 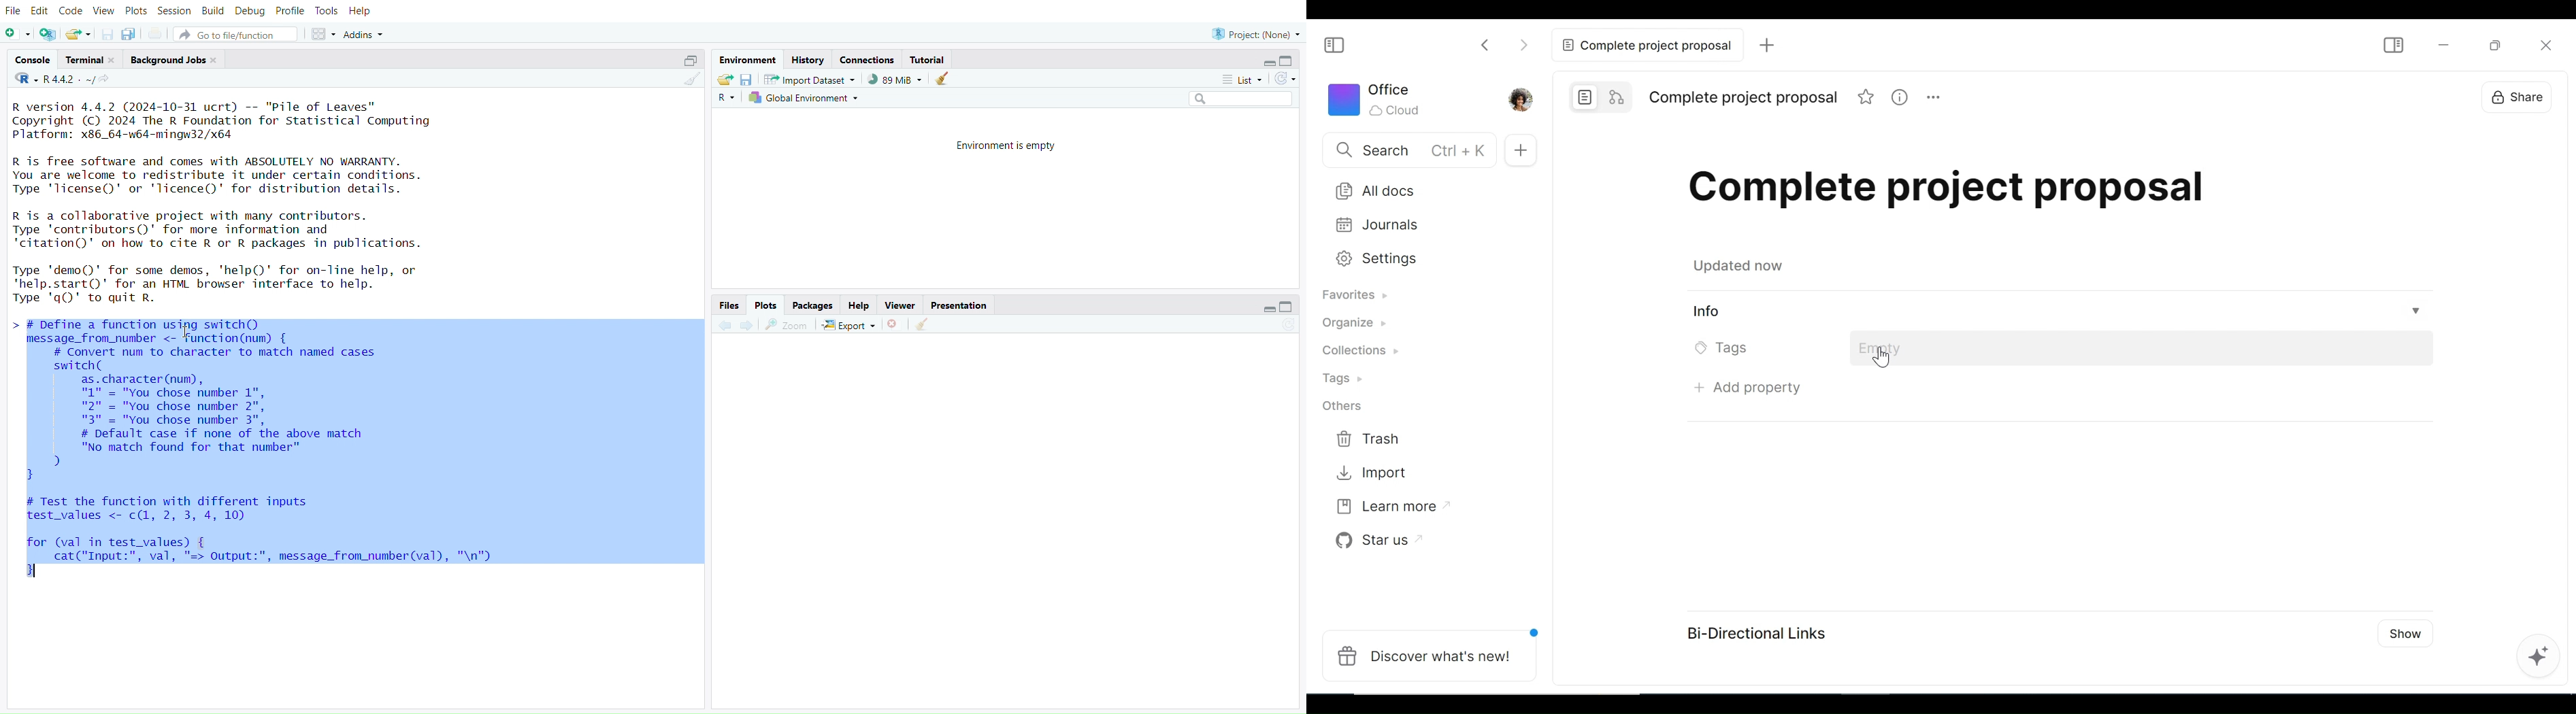 What do you see at coordinates (1418, 258) in the screenshot?
I see `Settings` at bounding box center [1418, 258].